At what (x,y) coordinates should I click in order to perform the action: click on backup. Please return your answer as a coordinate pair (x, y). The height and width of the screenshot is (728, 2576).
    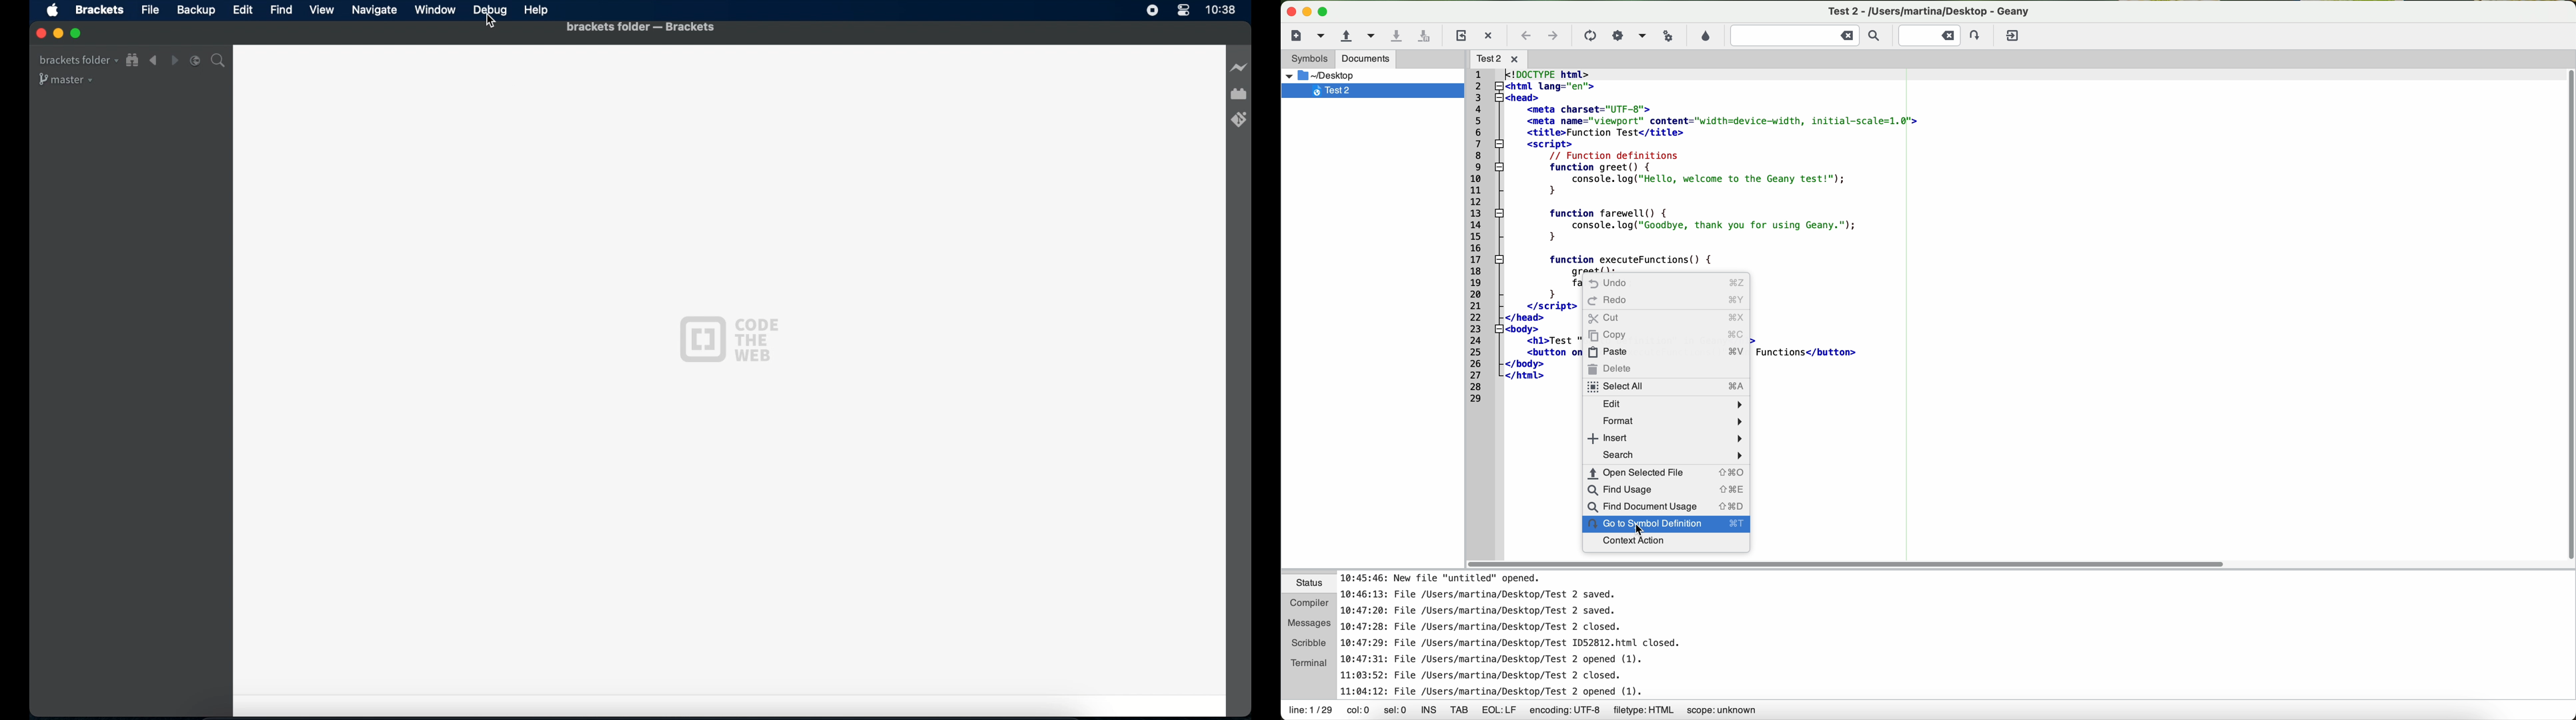
    Looking at the image, I should click on (196, 10).